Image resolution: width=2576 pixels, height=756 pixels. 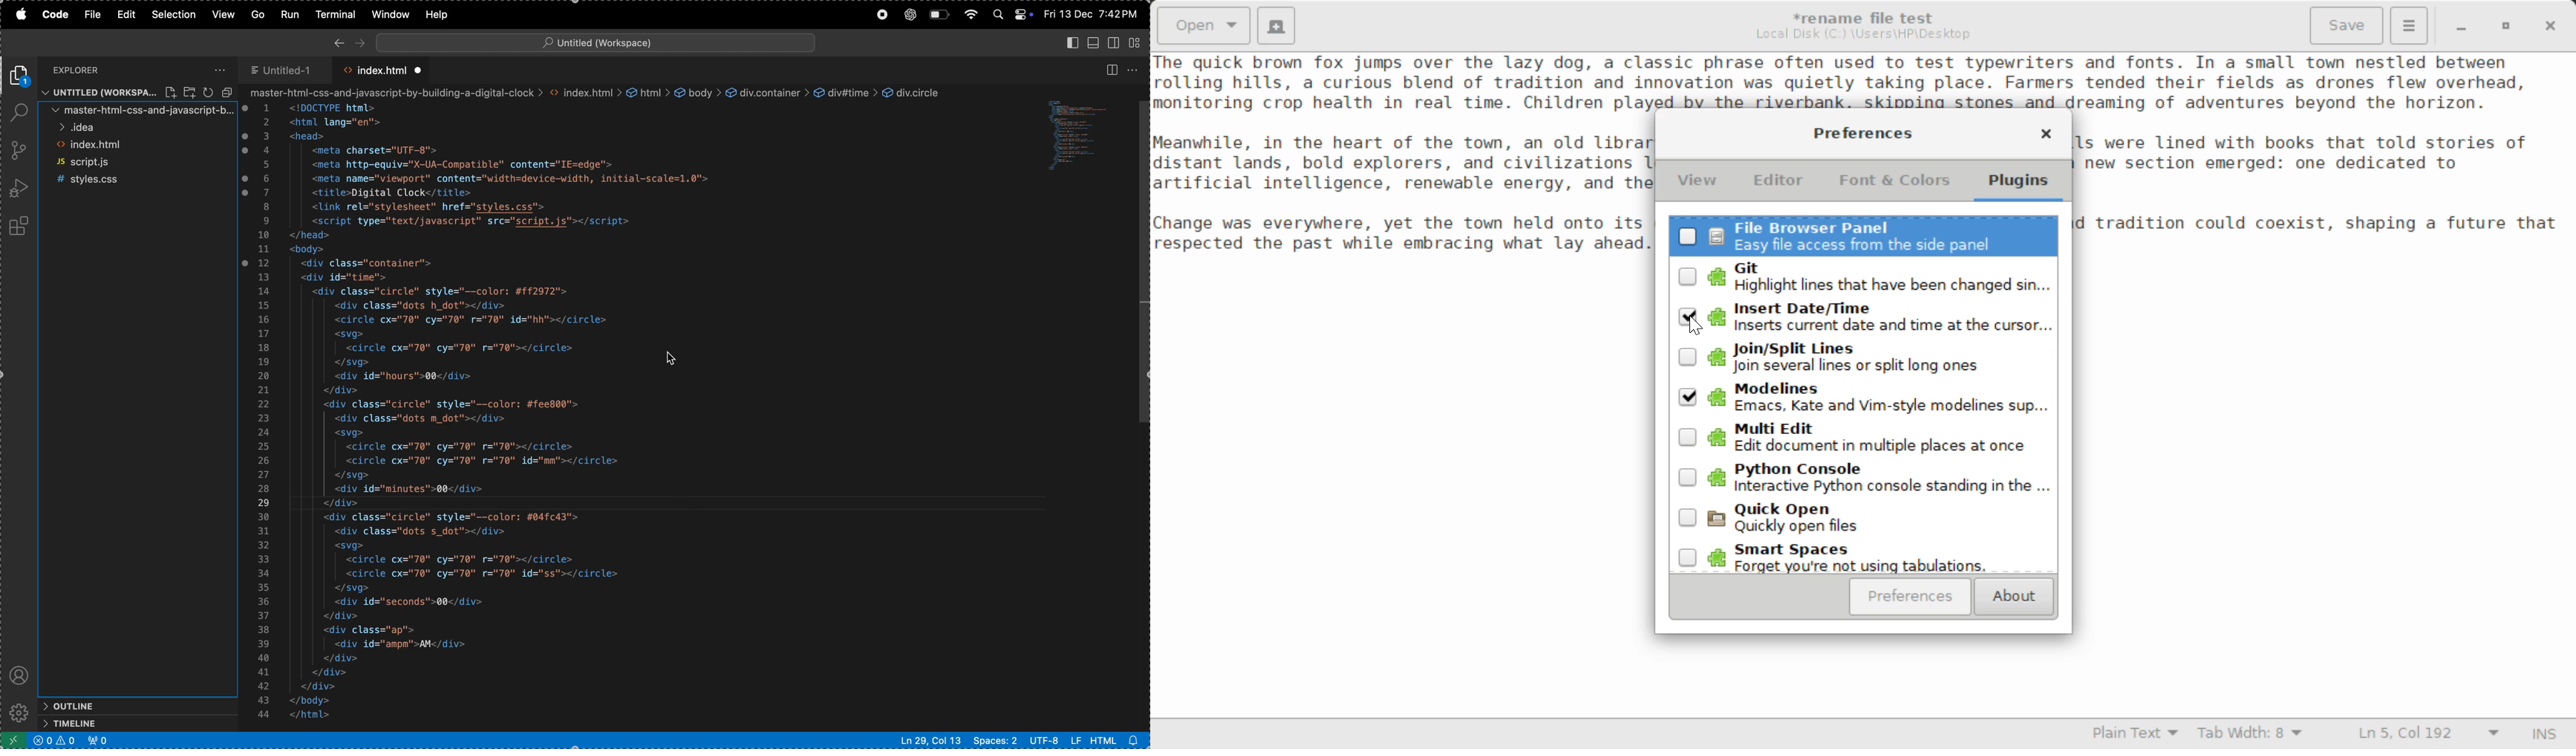 I want to click on Plugins Tab Selected, so click(x=2022, y=186).